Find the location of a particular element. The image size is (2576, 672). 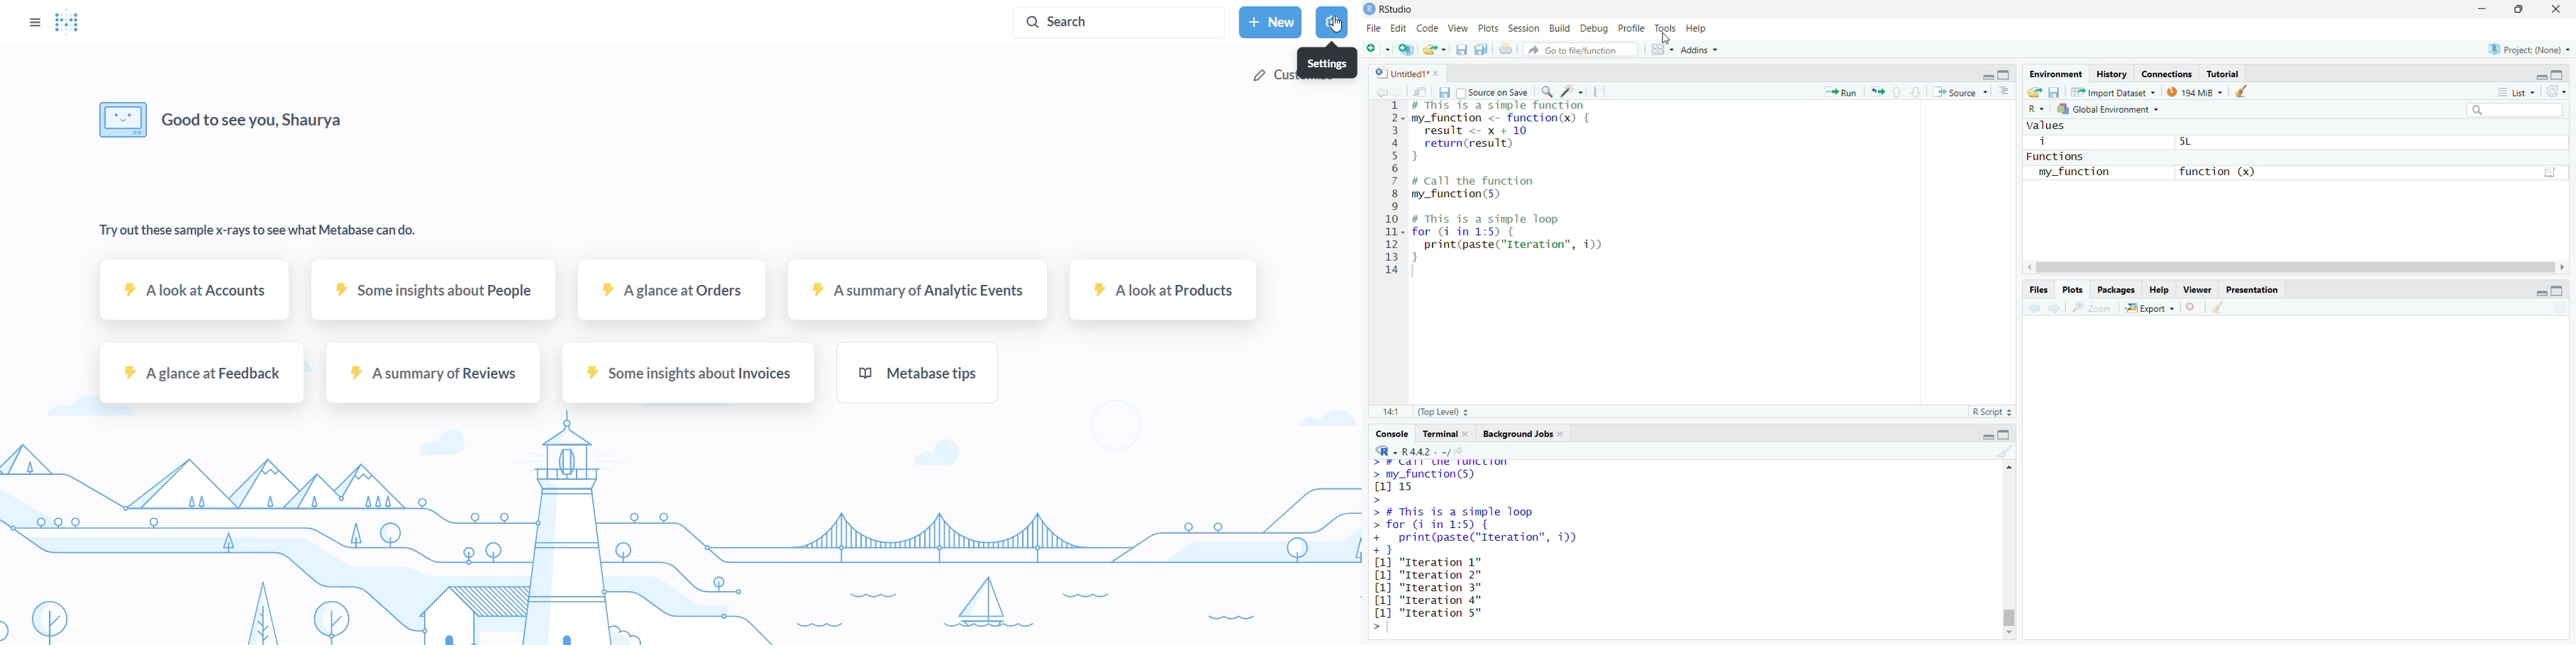

save current document is located at coordinates (1443, 91).